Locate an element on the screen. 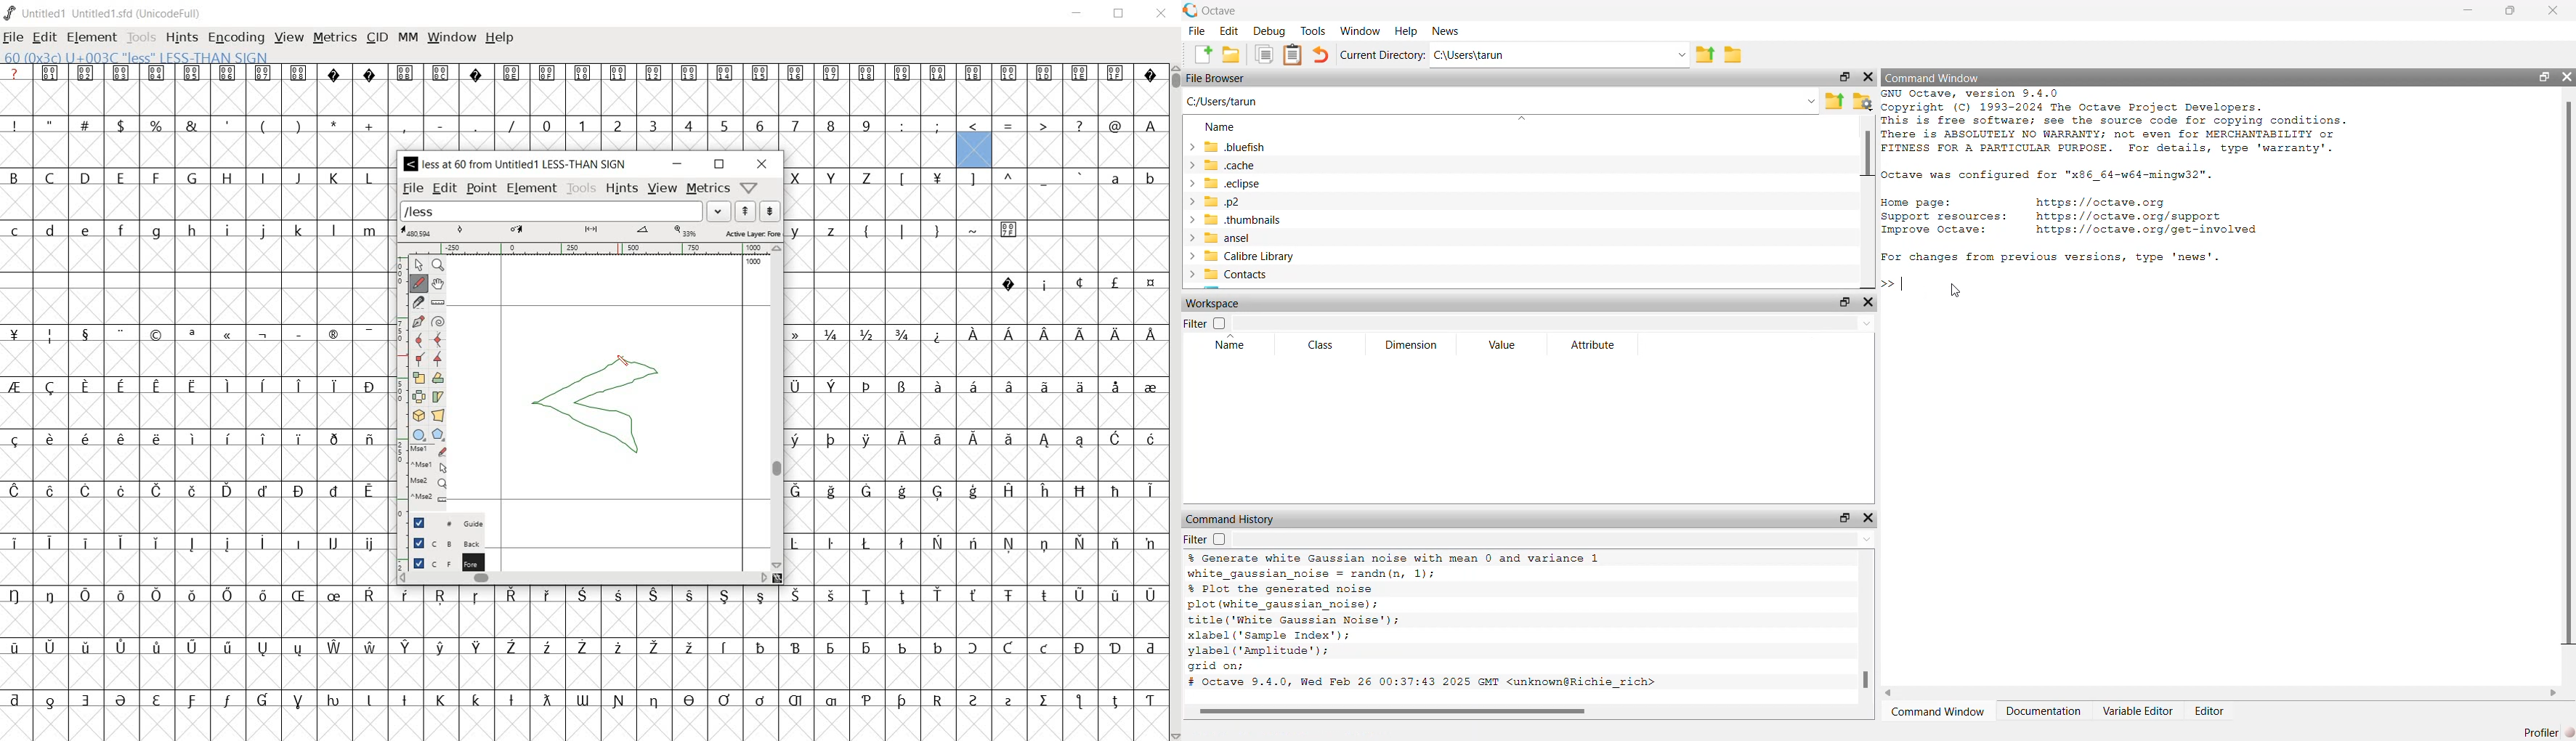 Image resolution: width=2576 pixels, height=756 pixels. foreground is located at coordinates (441, 560).